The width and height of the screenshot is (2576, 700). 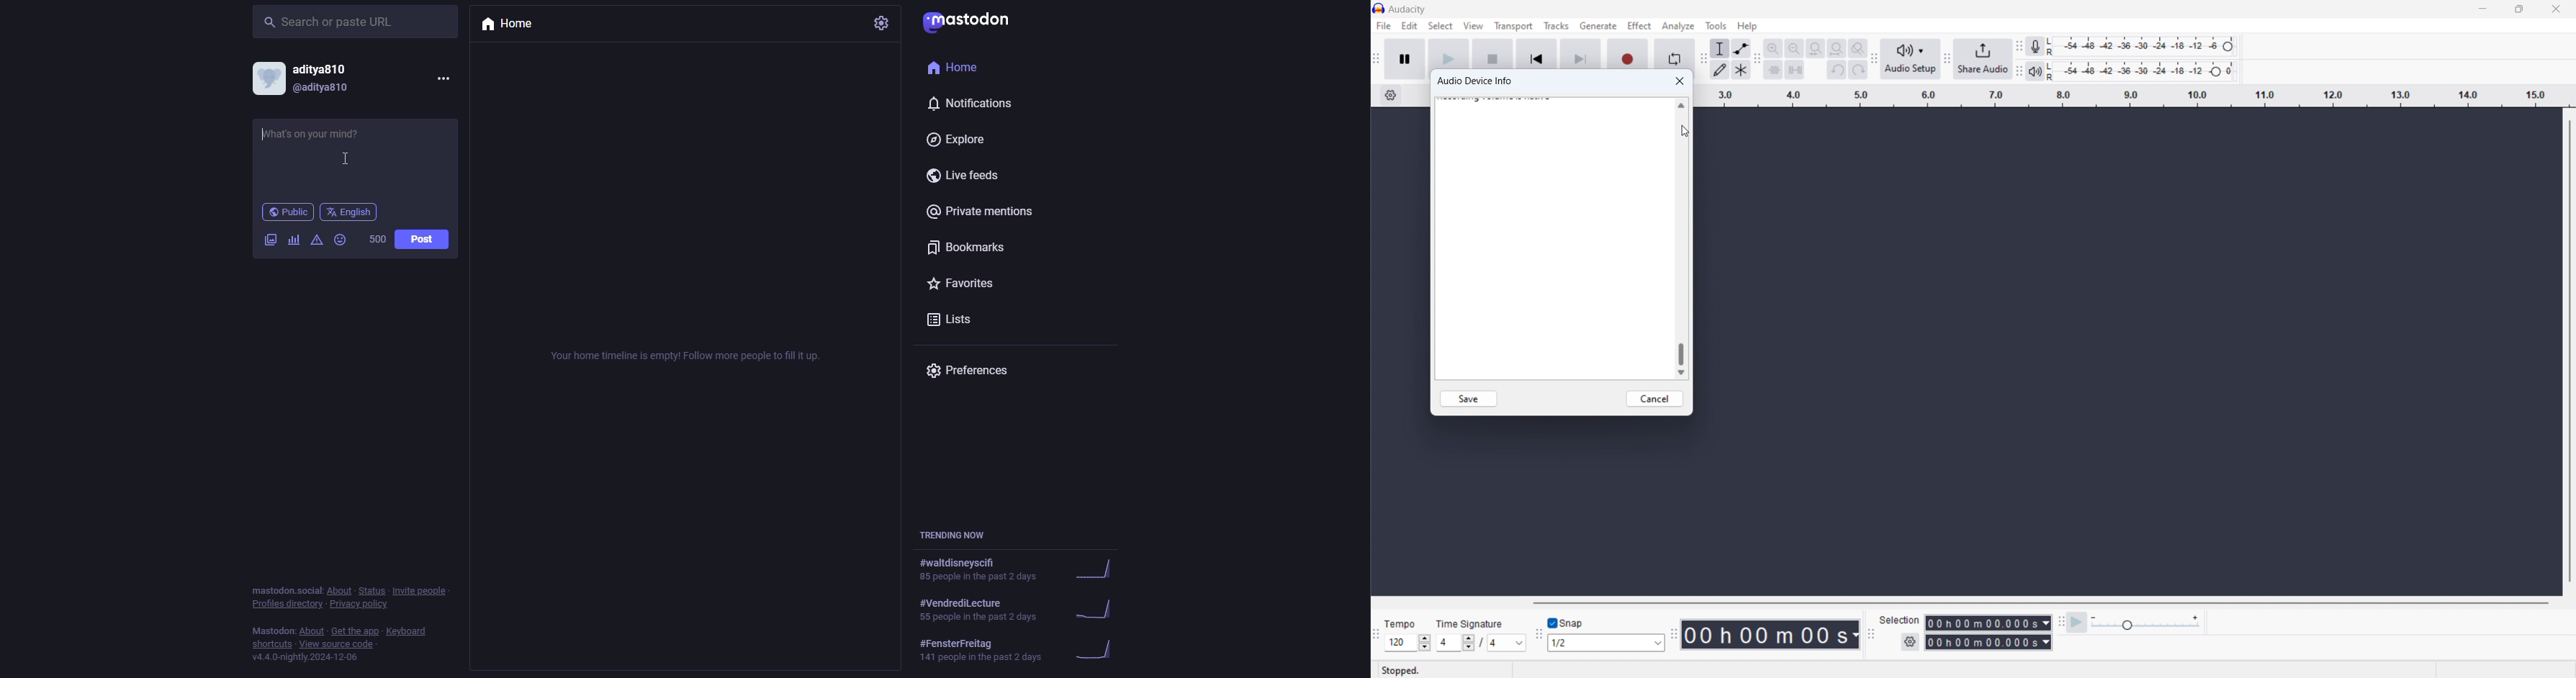 I want to click on recording meter, so click(x=2034, y=46).